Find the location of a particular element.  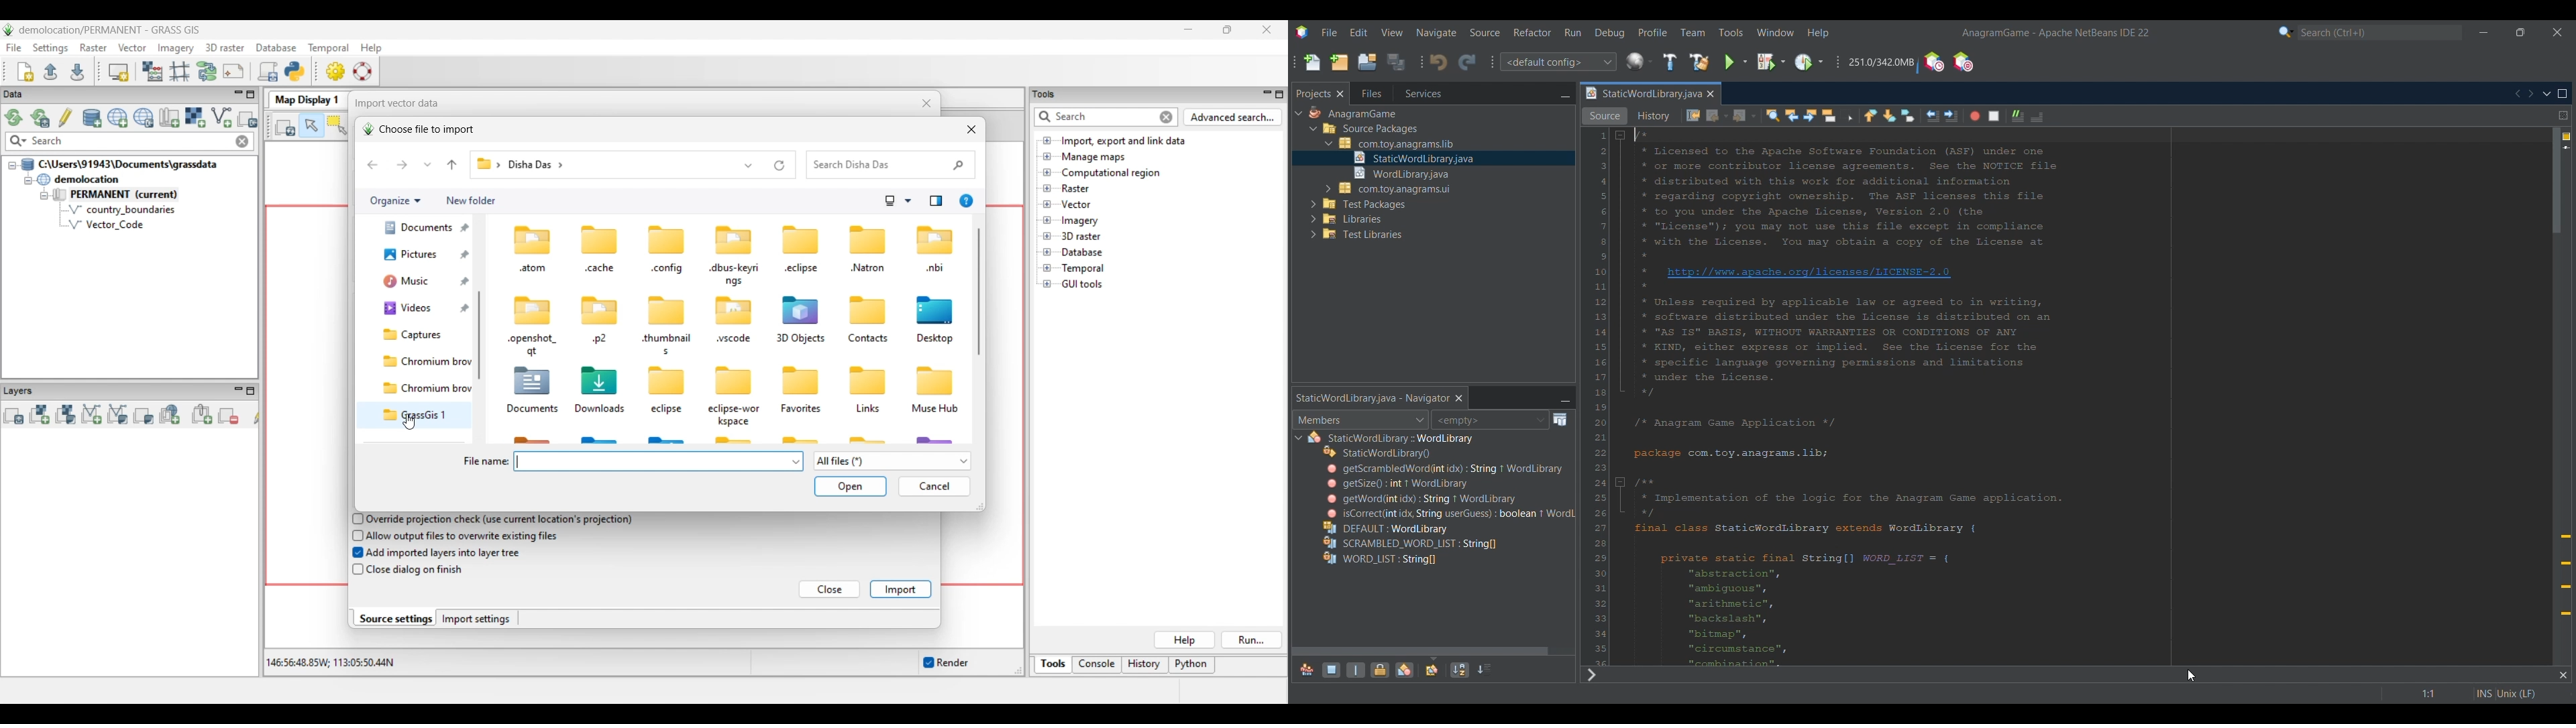

Current tab highlighted is located at coordinates (1642, 93).